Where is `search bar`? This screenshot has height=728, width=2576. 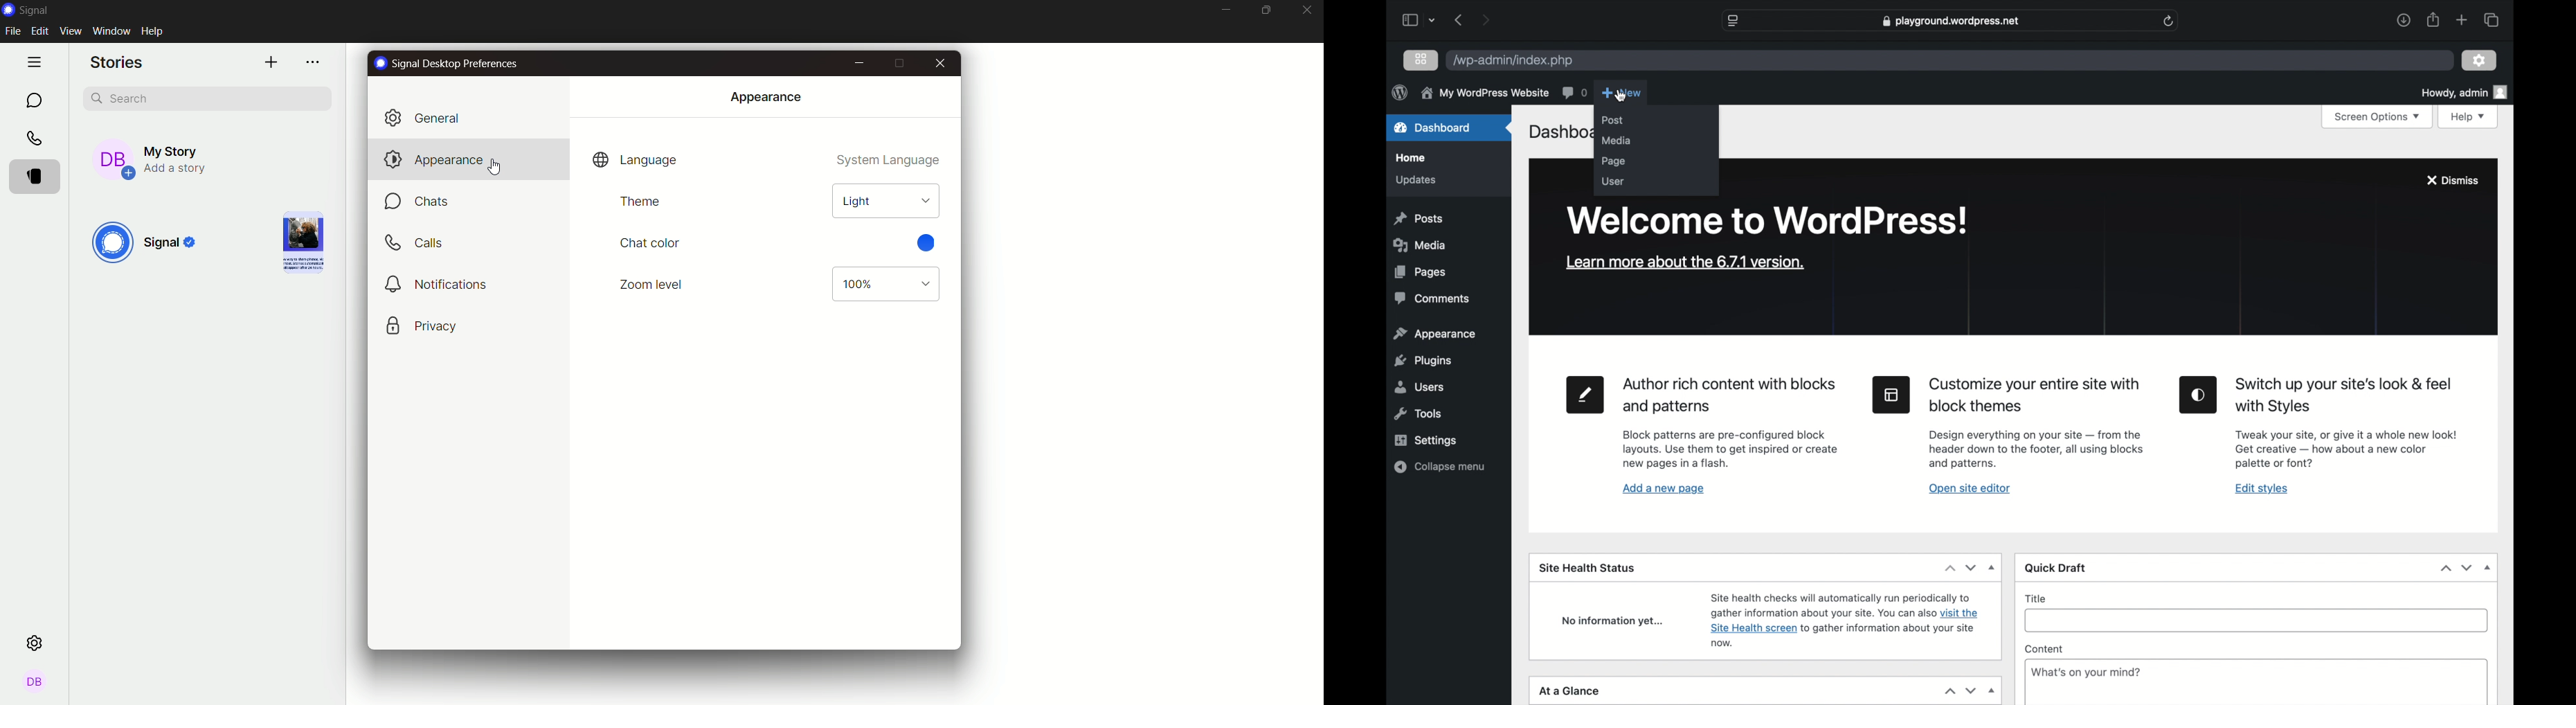 search bar is located at coordinates (209, 97).